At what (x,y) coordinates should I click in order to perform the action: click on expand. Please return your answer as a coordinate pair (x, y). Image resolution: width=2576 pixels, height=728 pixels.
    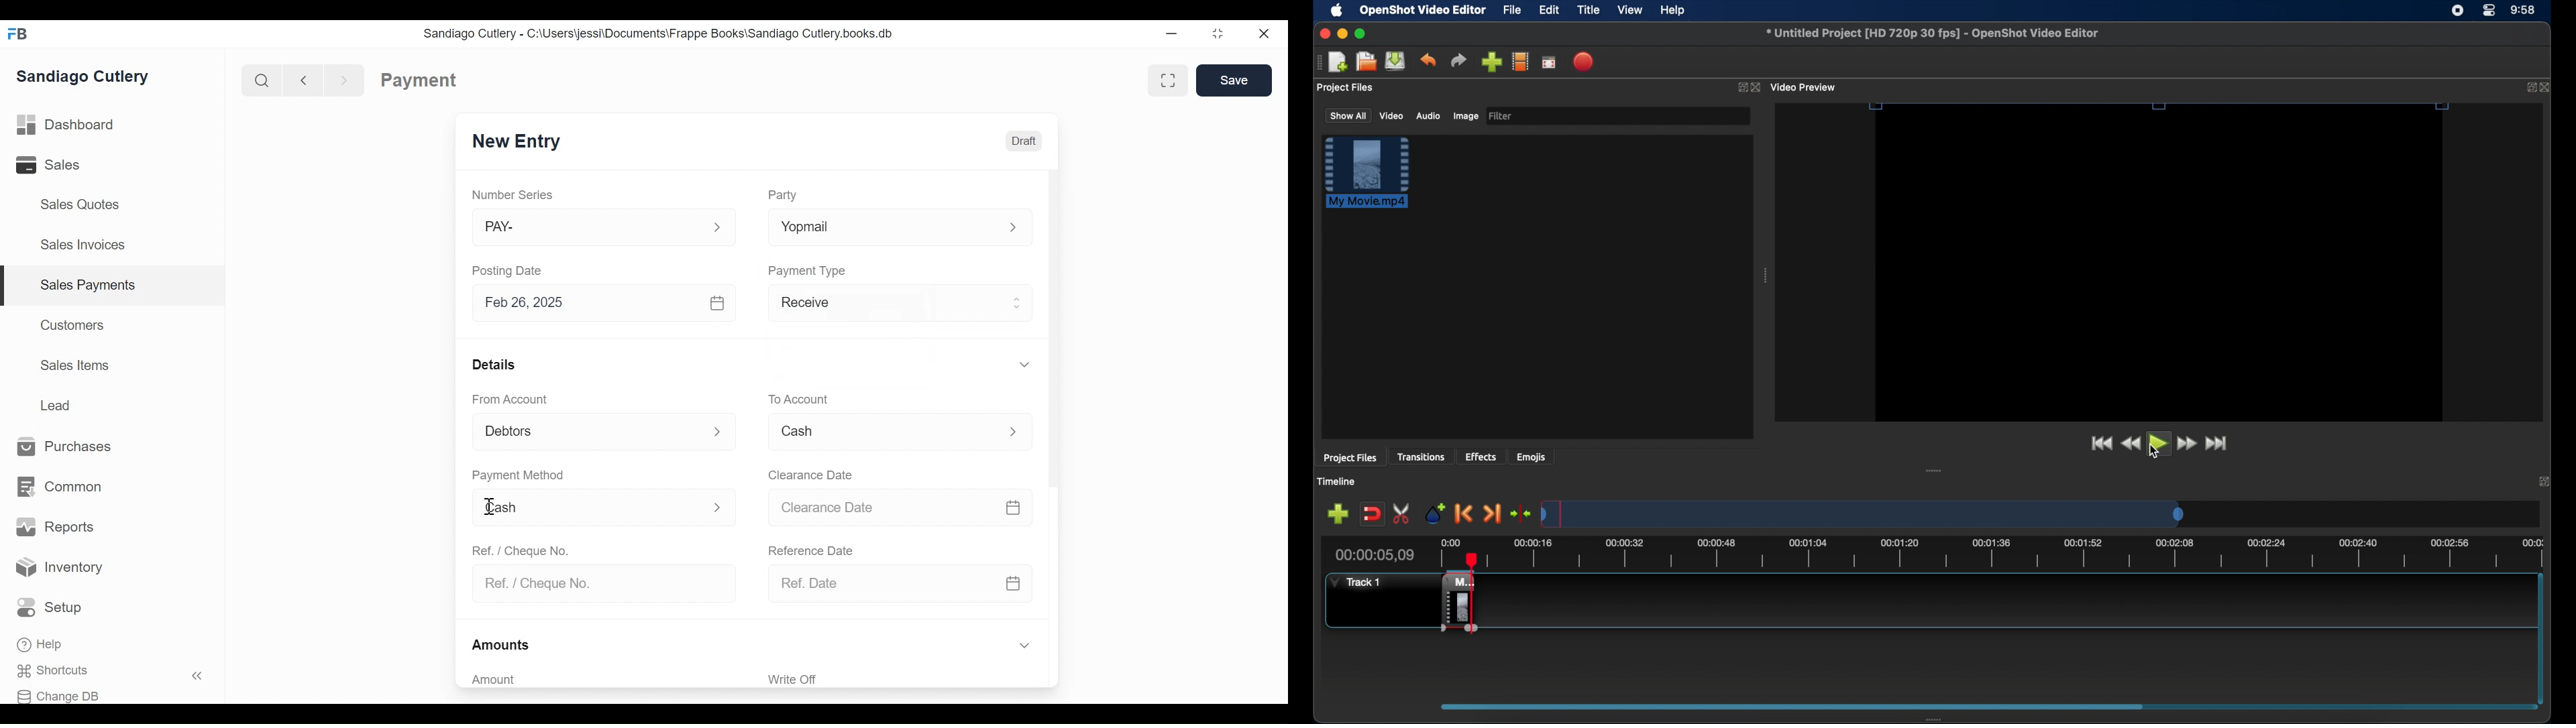
    Looking at the image, I should click on (2527, 88).